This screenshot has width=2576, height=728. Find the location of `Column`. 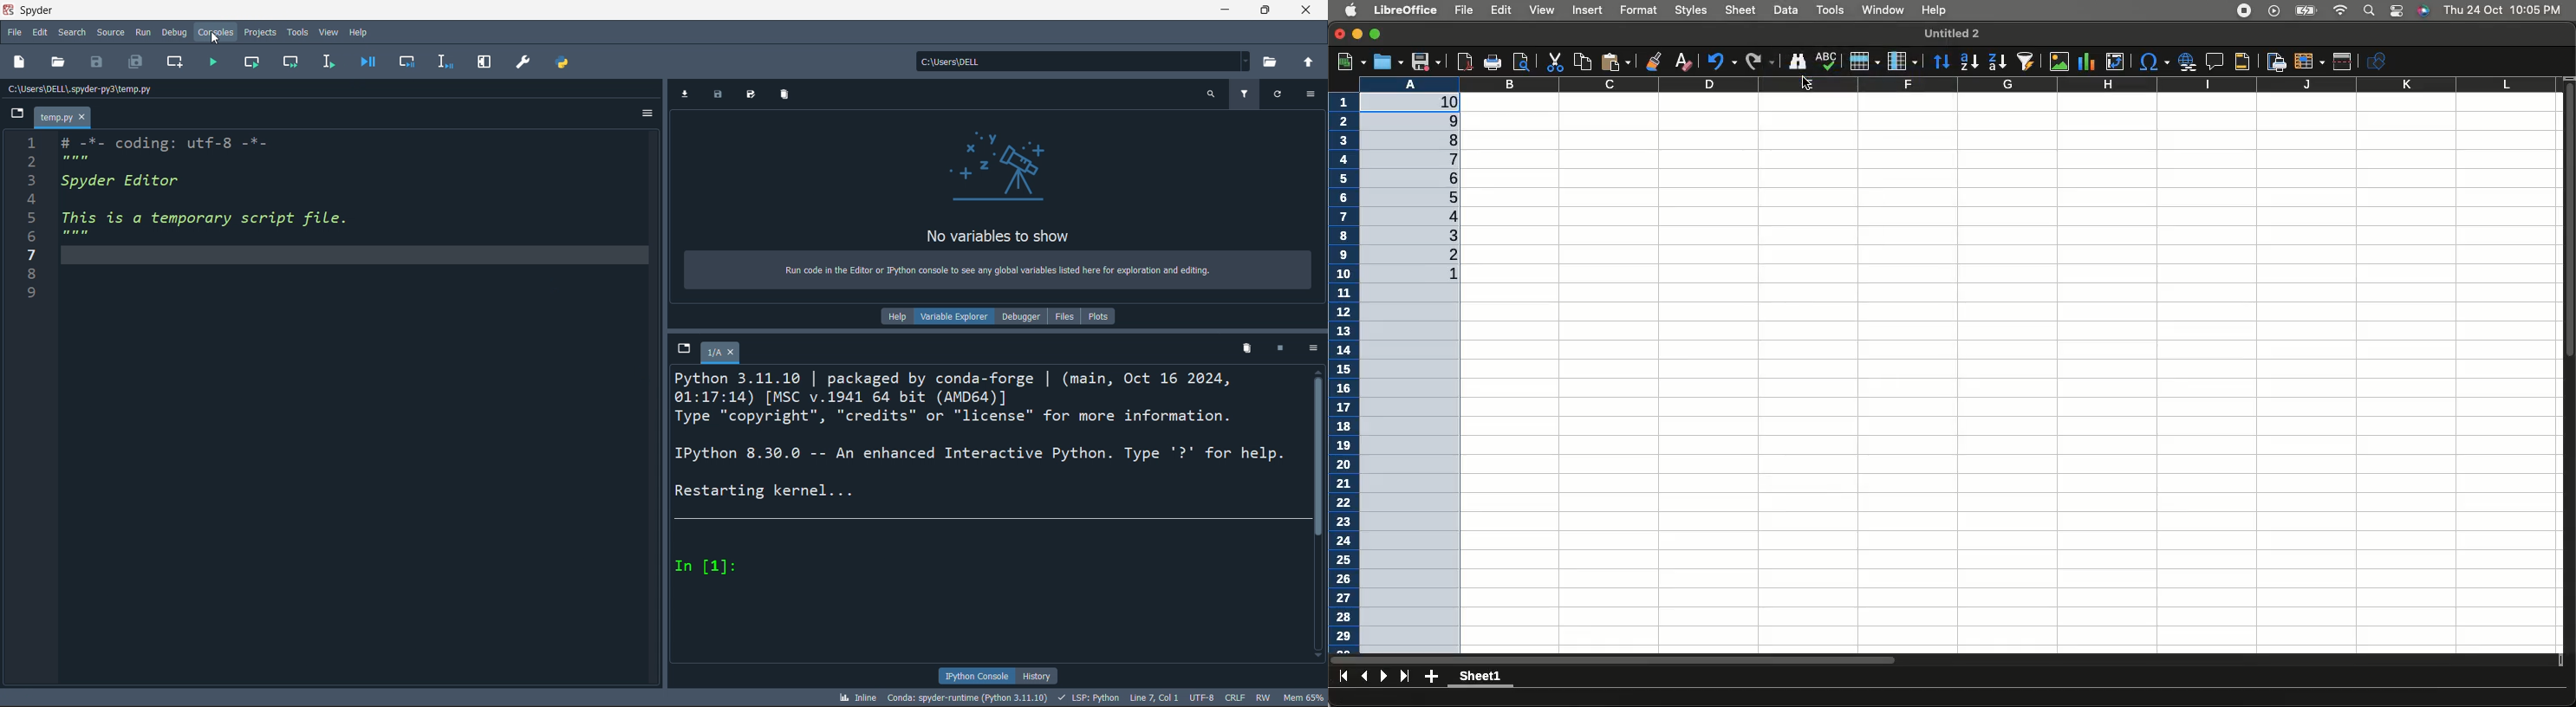

Column is located at coordinates (2013, 86).